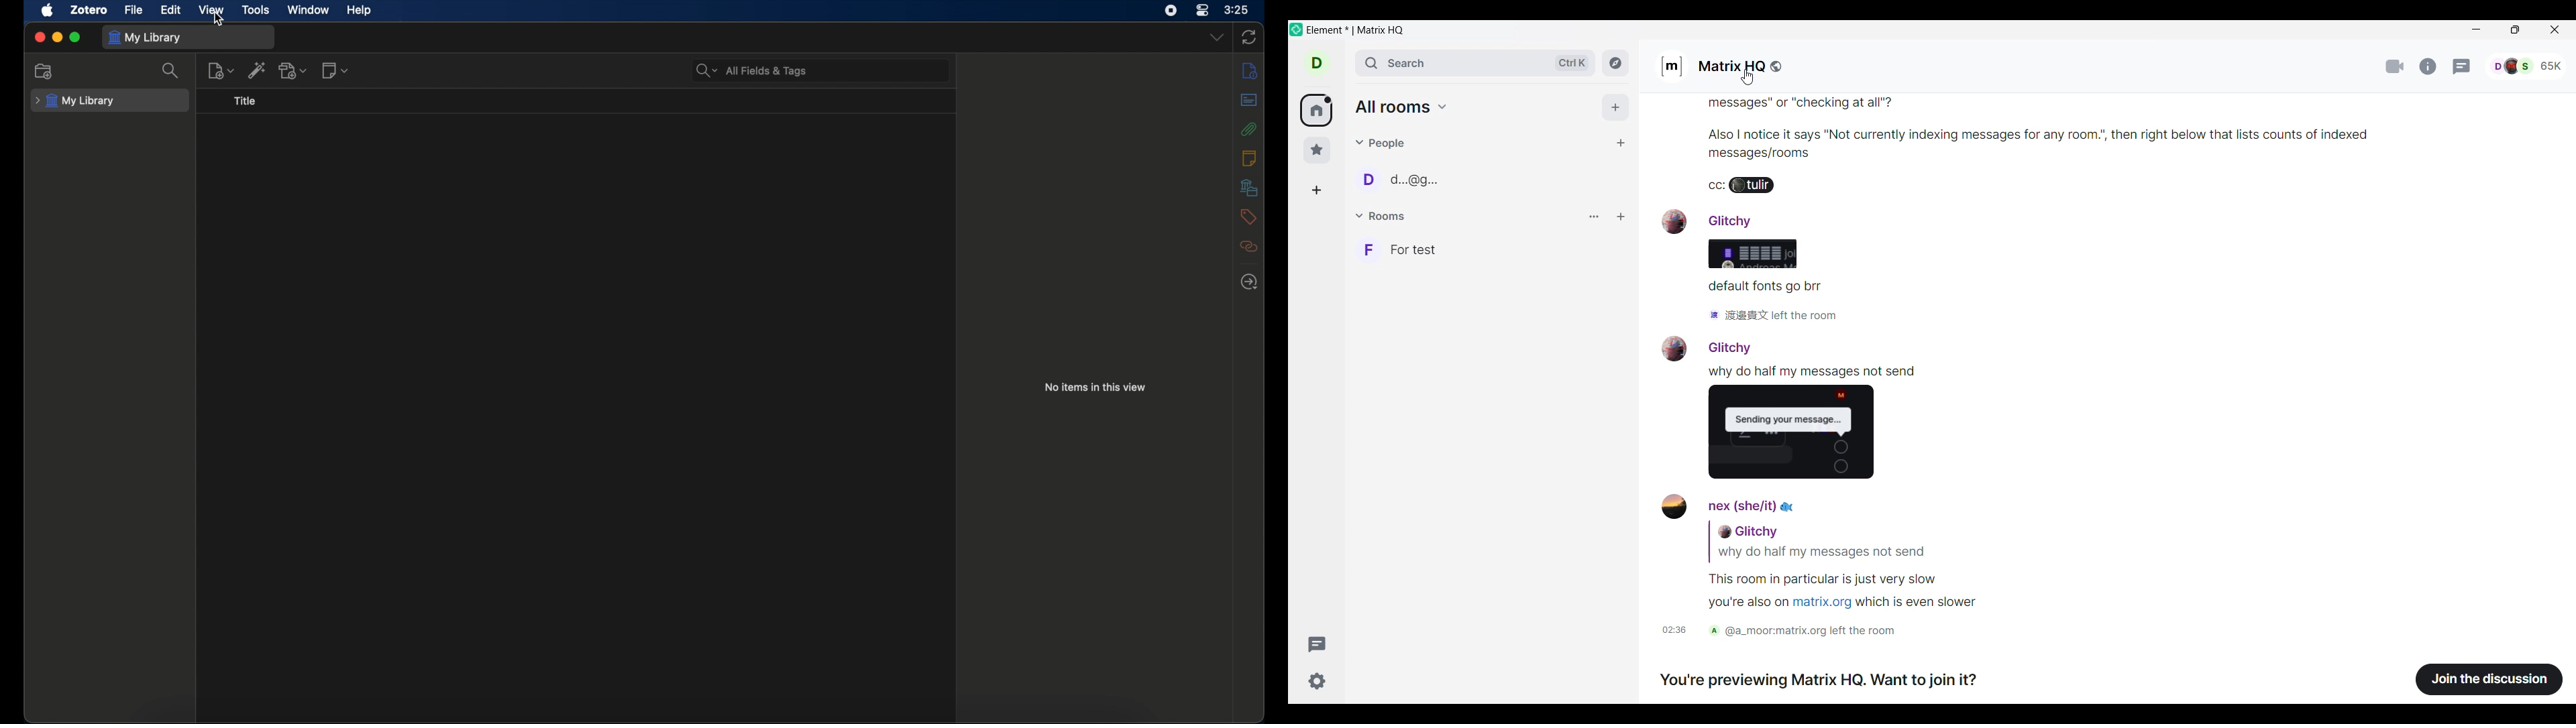 Image resolution: width=2576 pixels, height=728 pixels. What do you see at coordinates (44, 71) in the screenshot?
I see `new collections` at bounding box center [44, 71].